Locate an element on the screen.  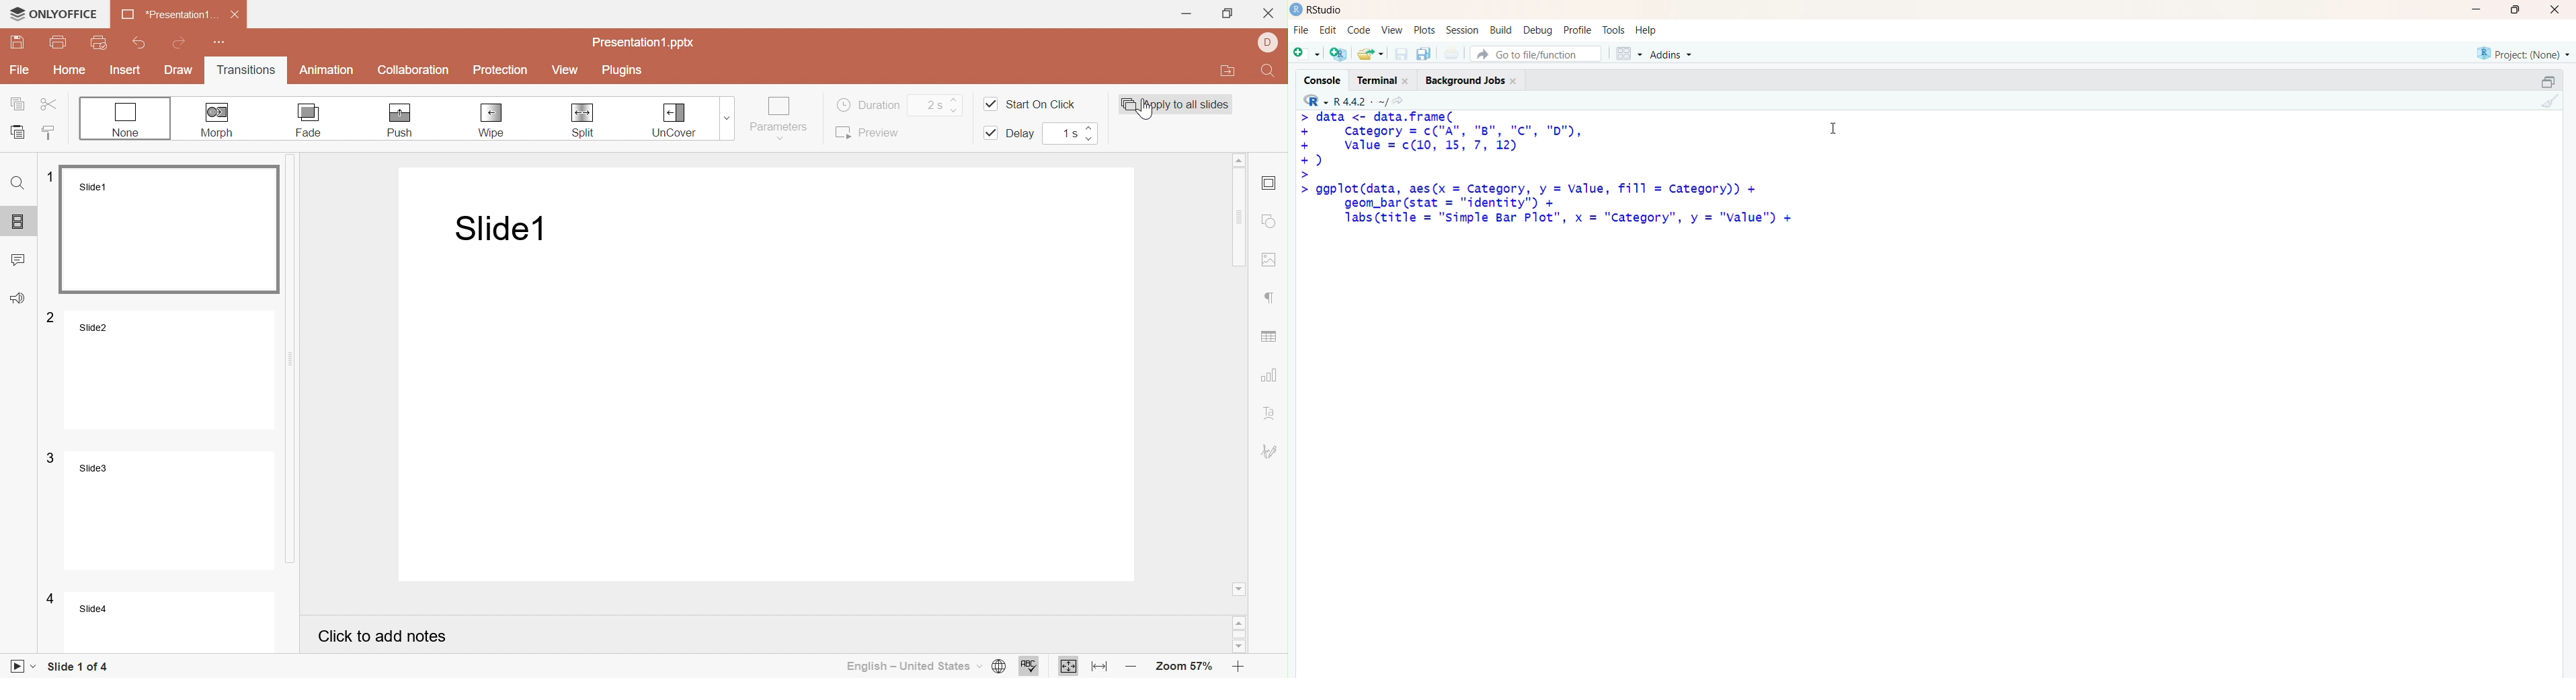
Decrease duration is located at coordinates (957, 110).